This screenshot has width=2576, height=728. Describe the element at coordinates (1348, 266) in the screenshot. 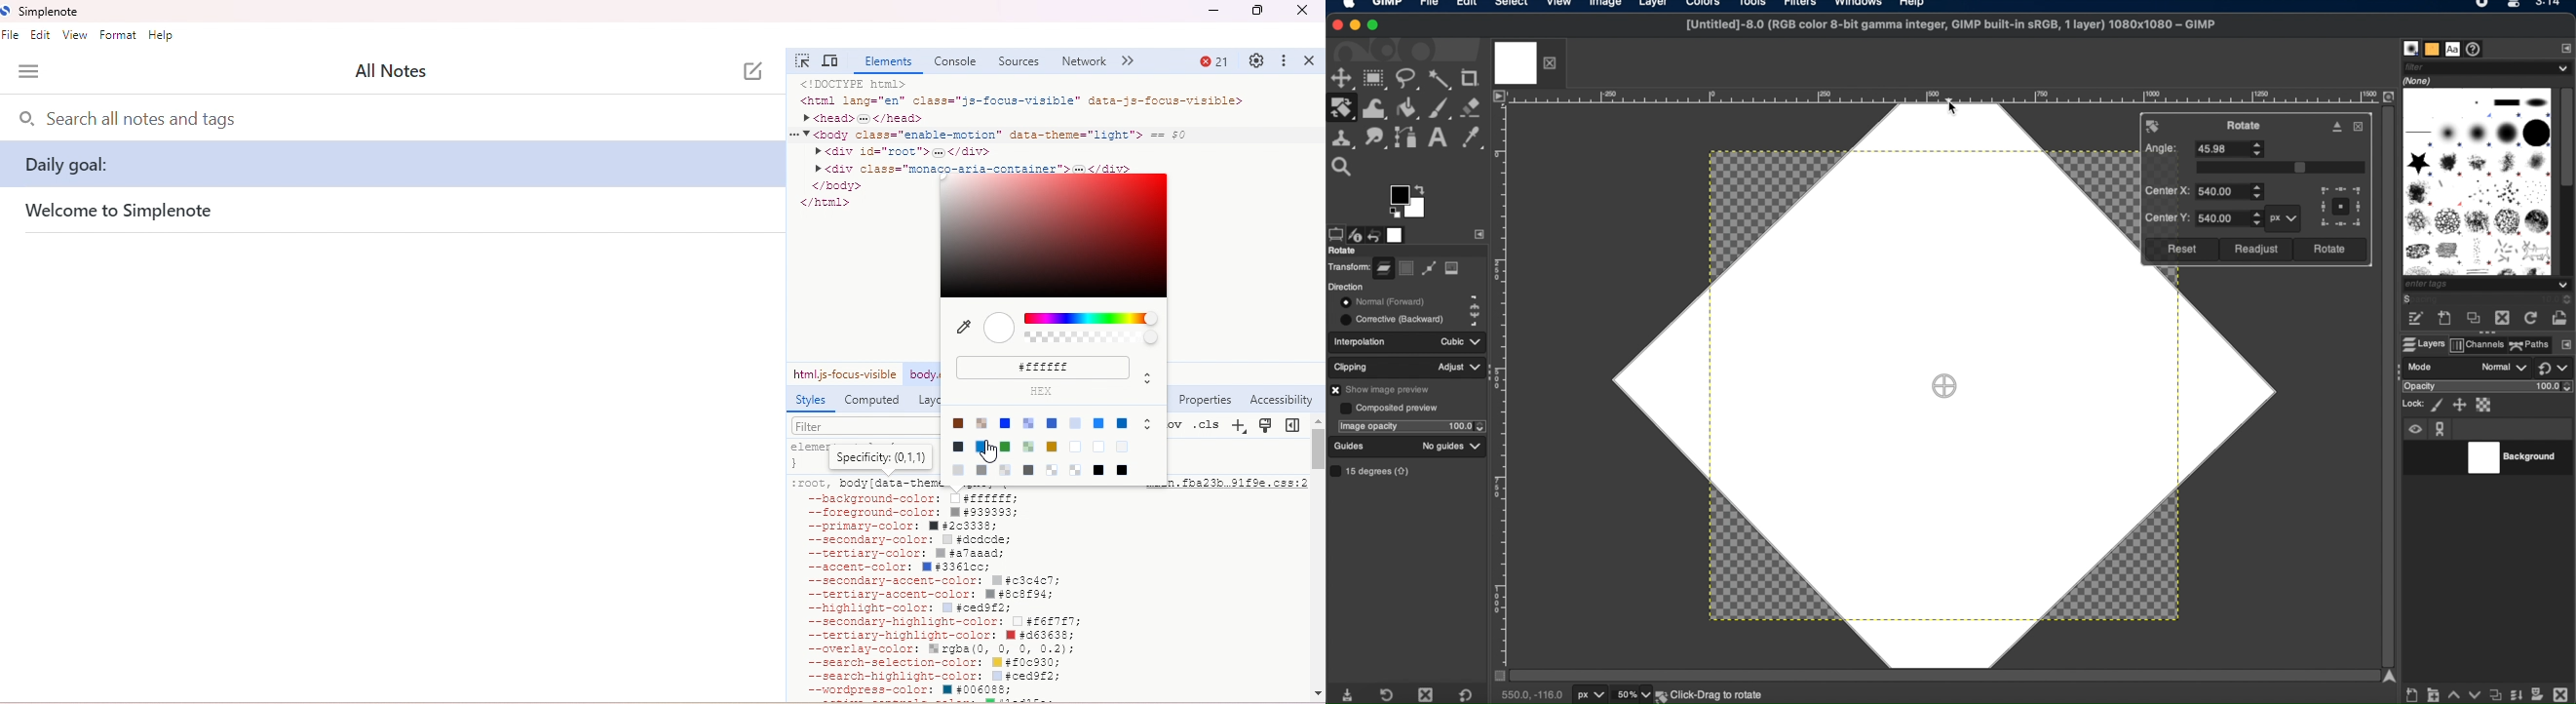

I see `transform` at that location.